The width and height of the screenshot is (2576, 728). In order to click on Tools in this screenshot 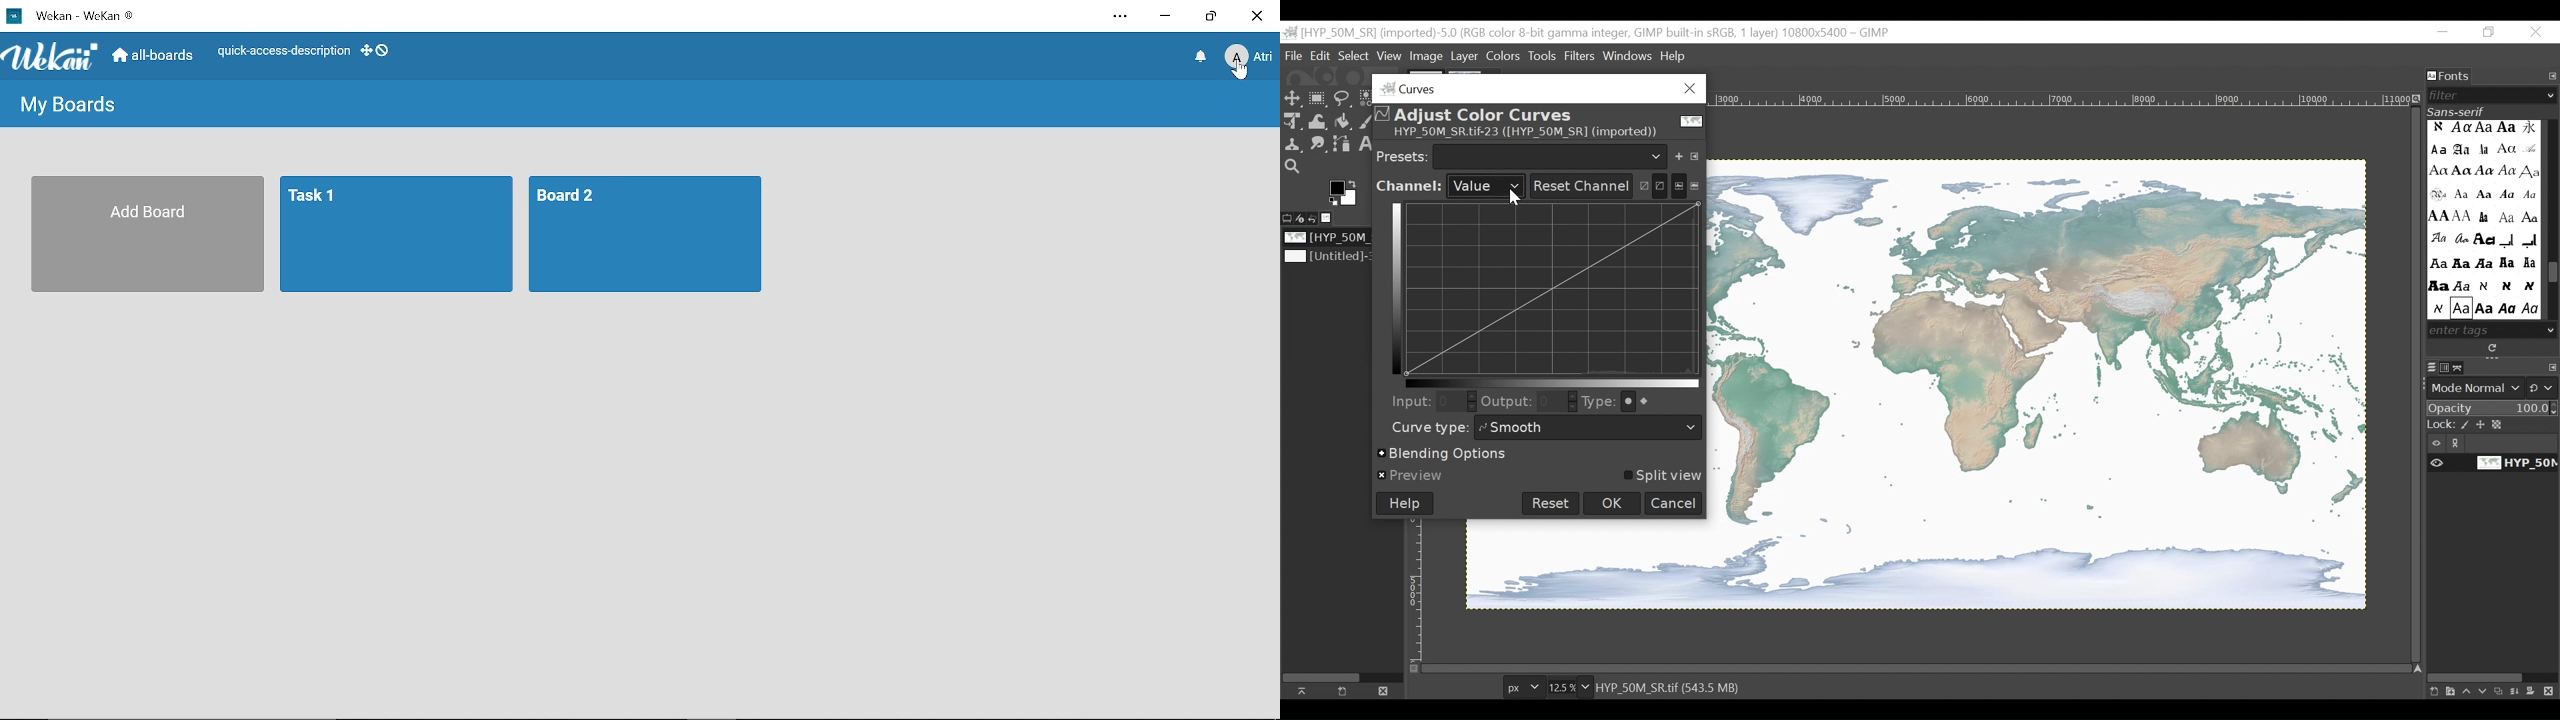, I will do `click(1545, 55)`.